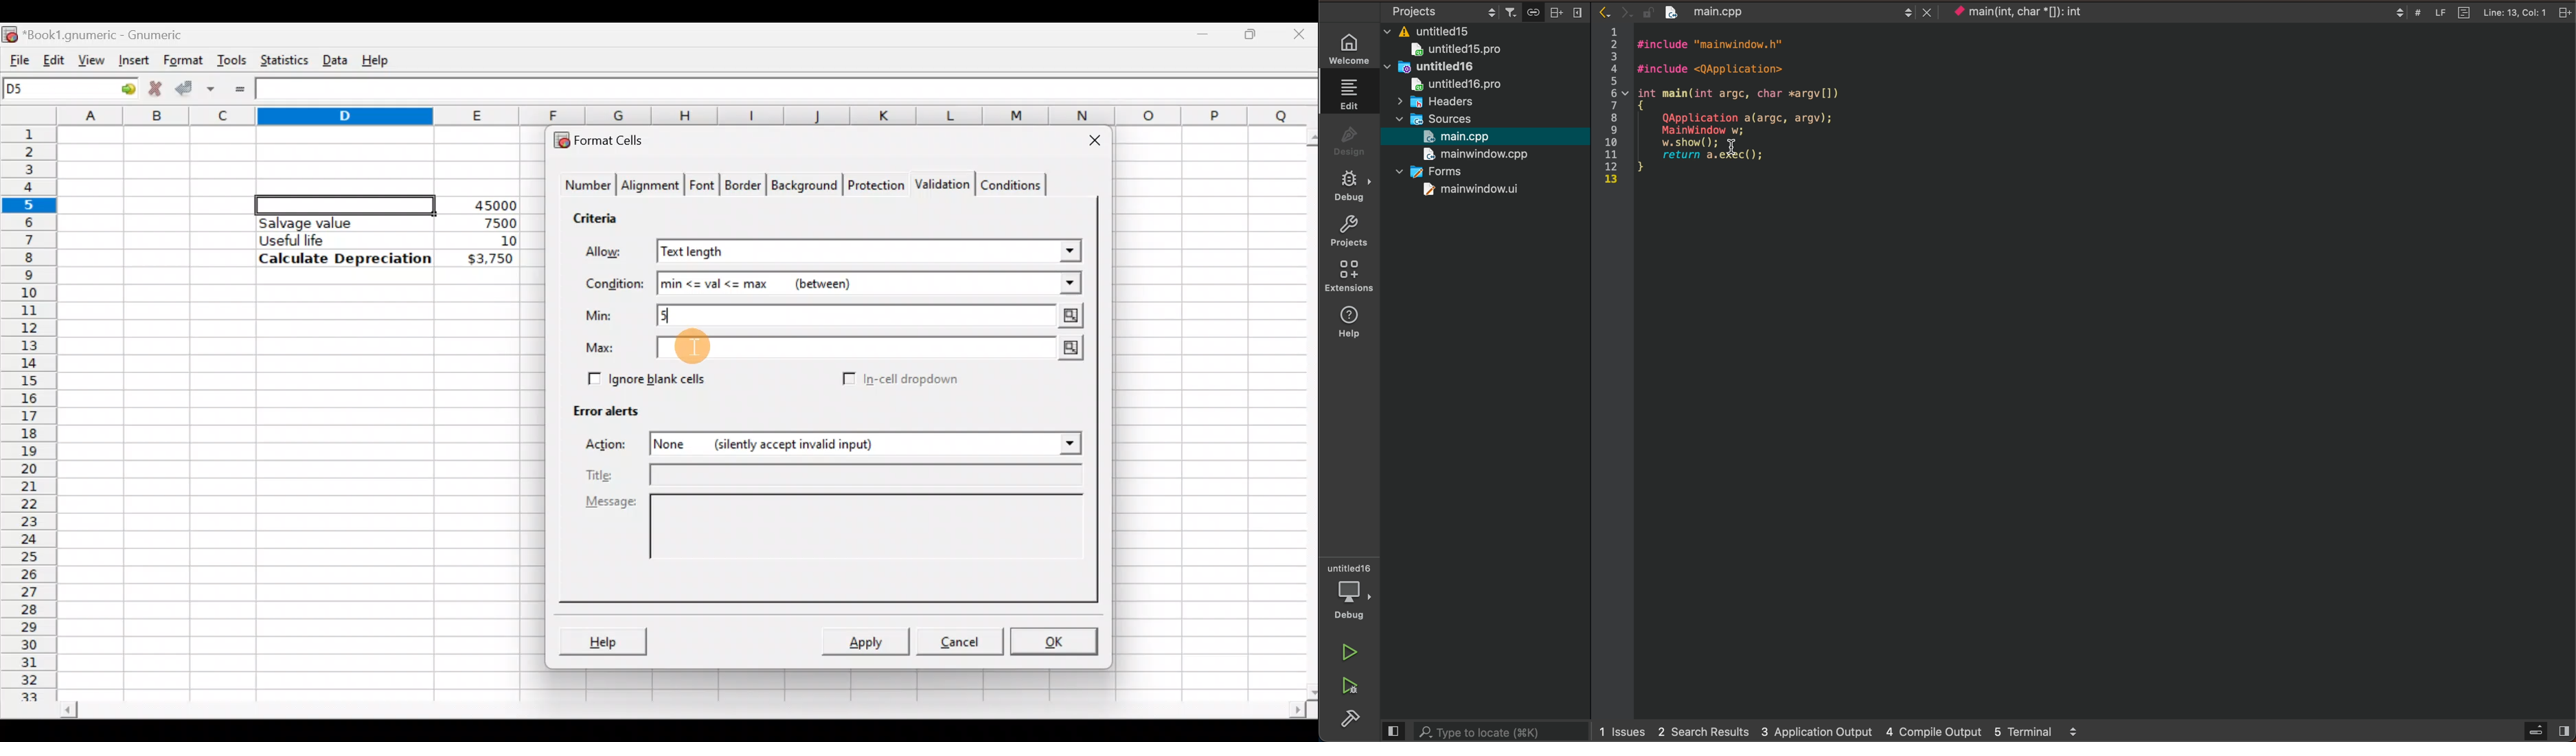 Image resolution: width=2576 pixels, height=756 pixels. I want to click on In-cell dropdown, so click(914, 379).